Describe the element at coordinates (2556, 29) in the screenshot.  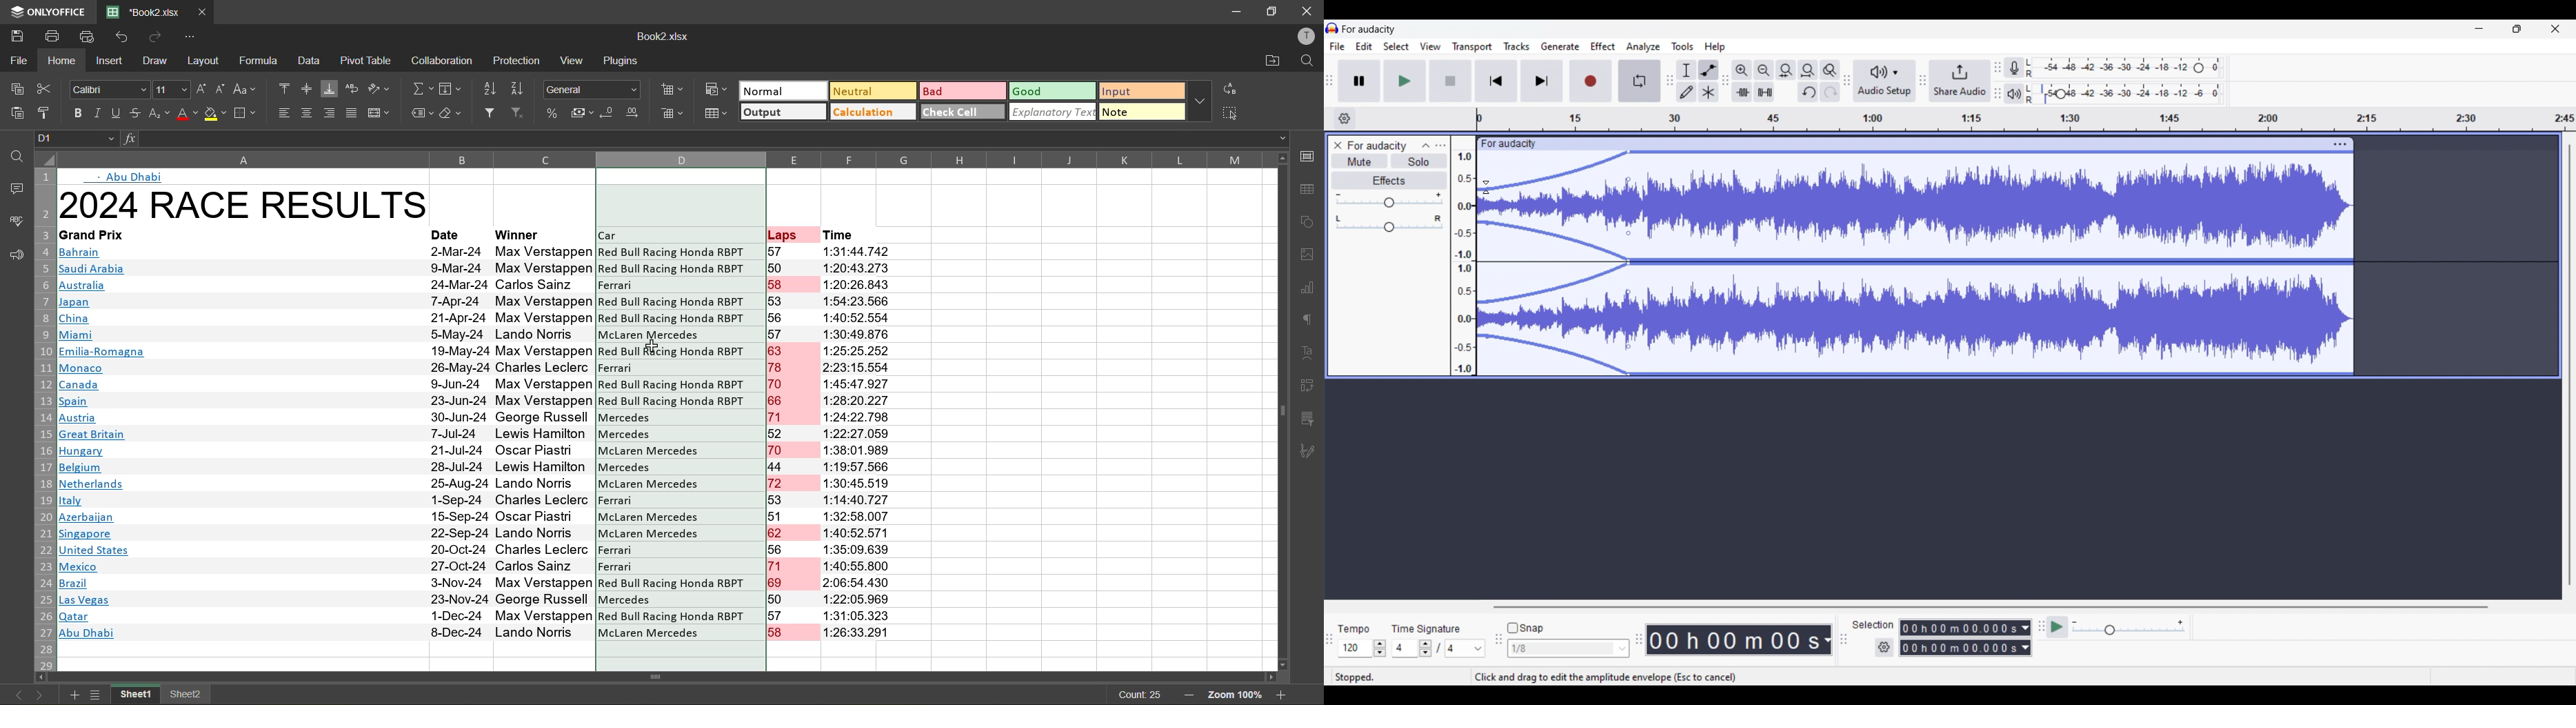
I see `Close interface` at that location.